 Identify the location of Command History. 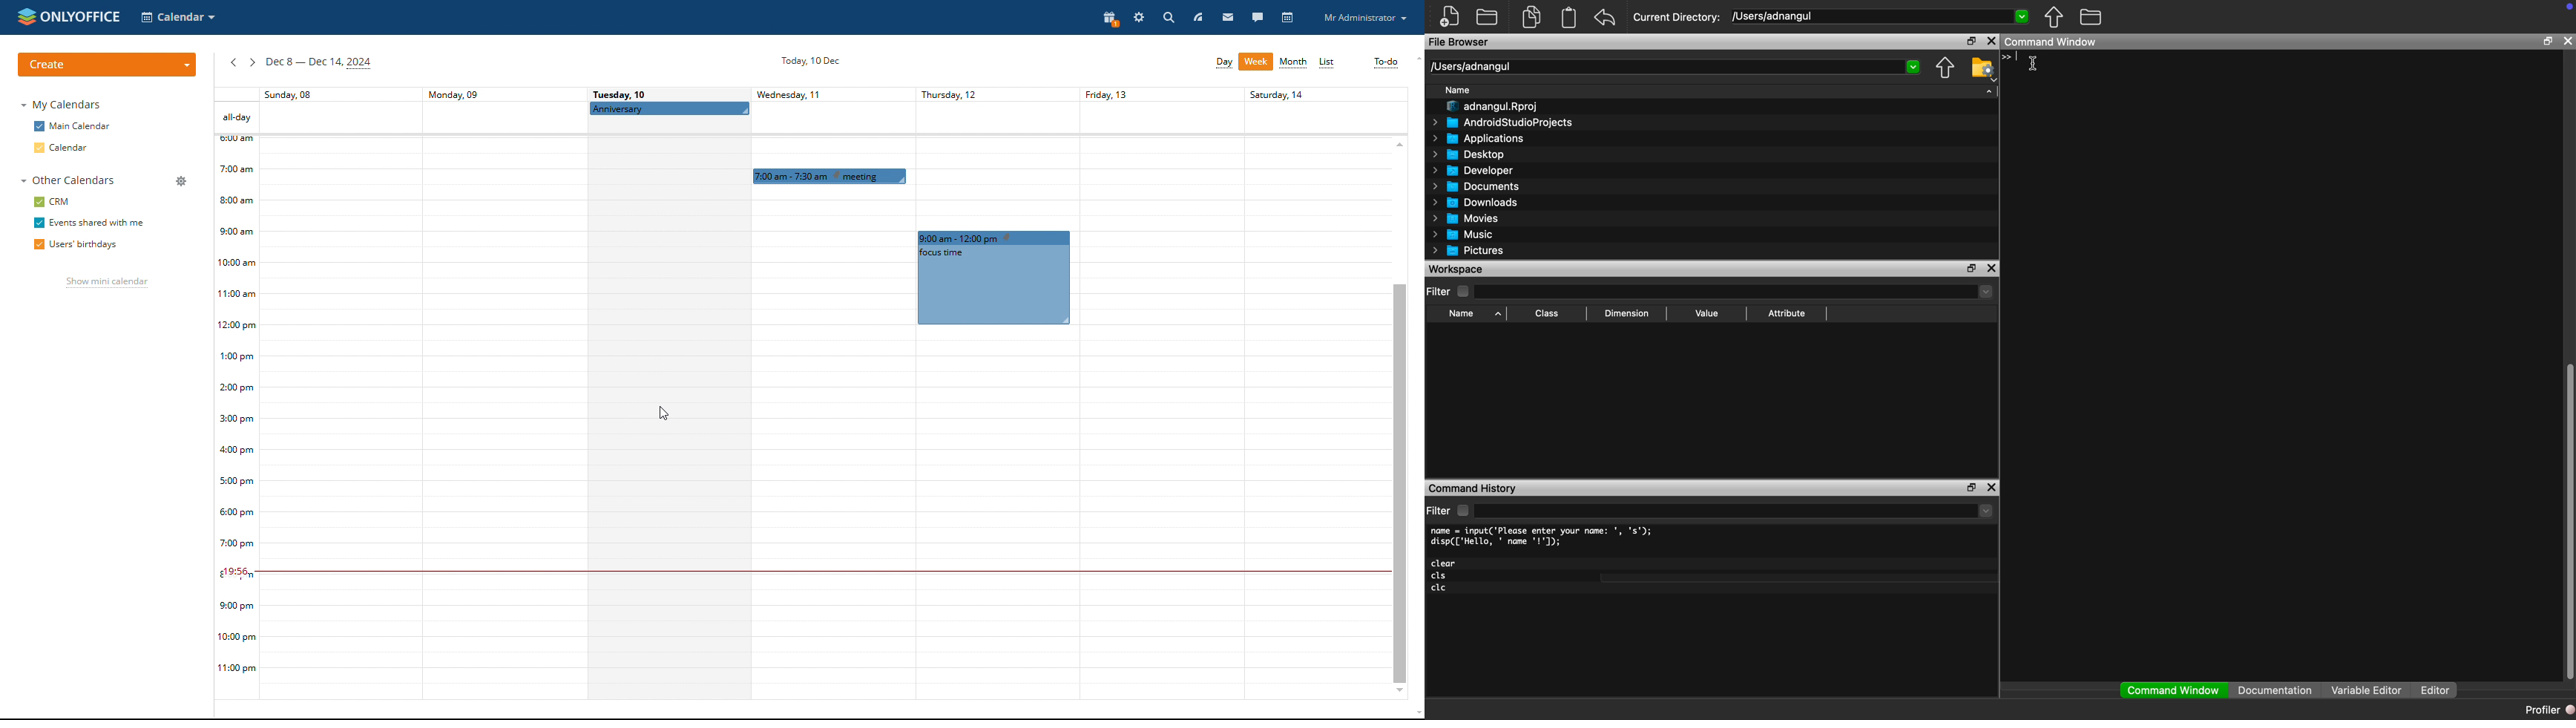
(1472, 490).